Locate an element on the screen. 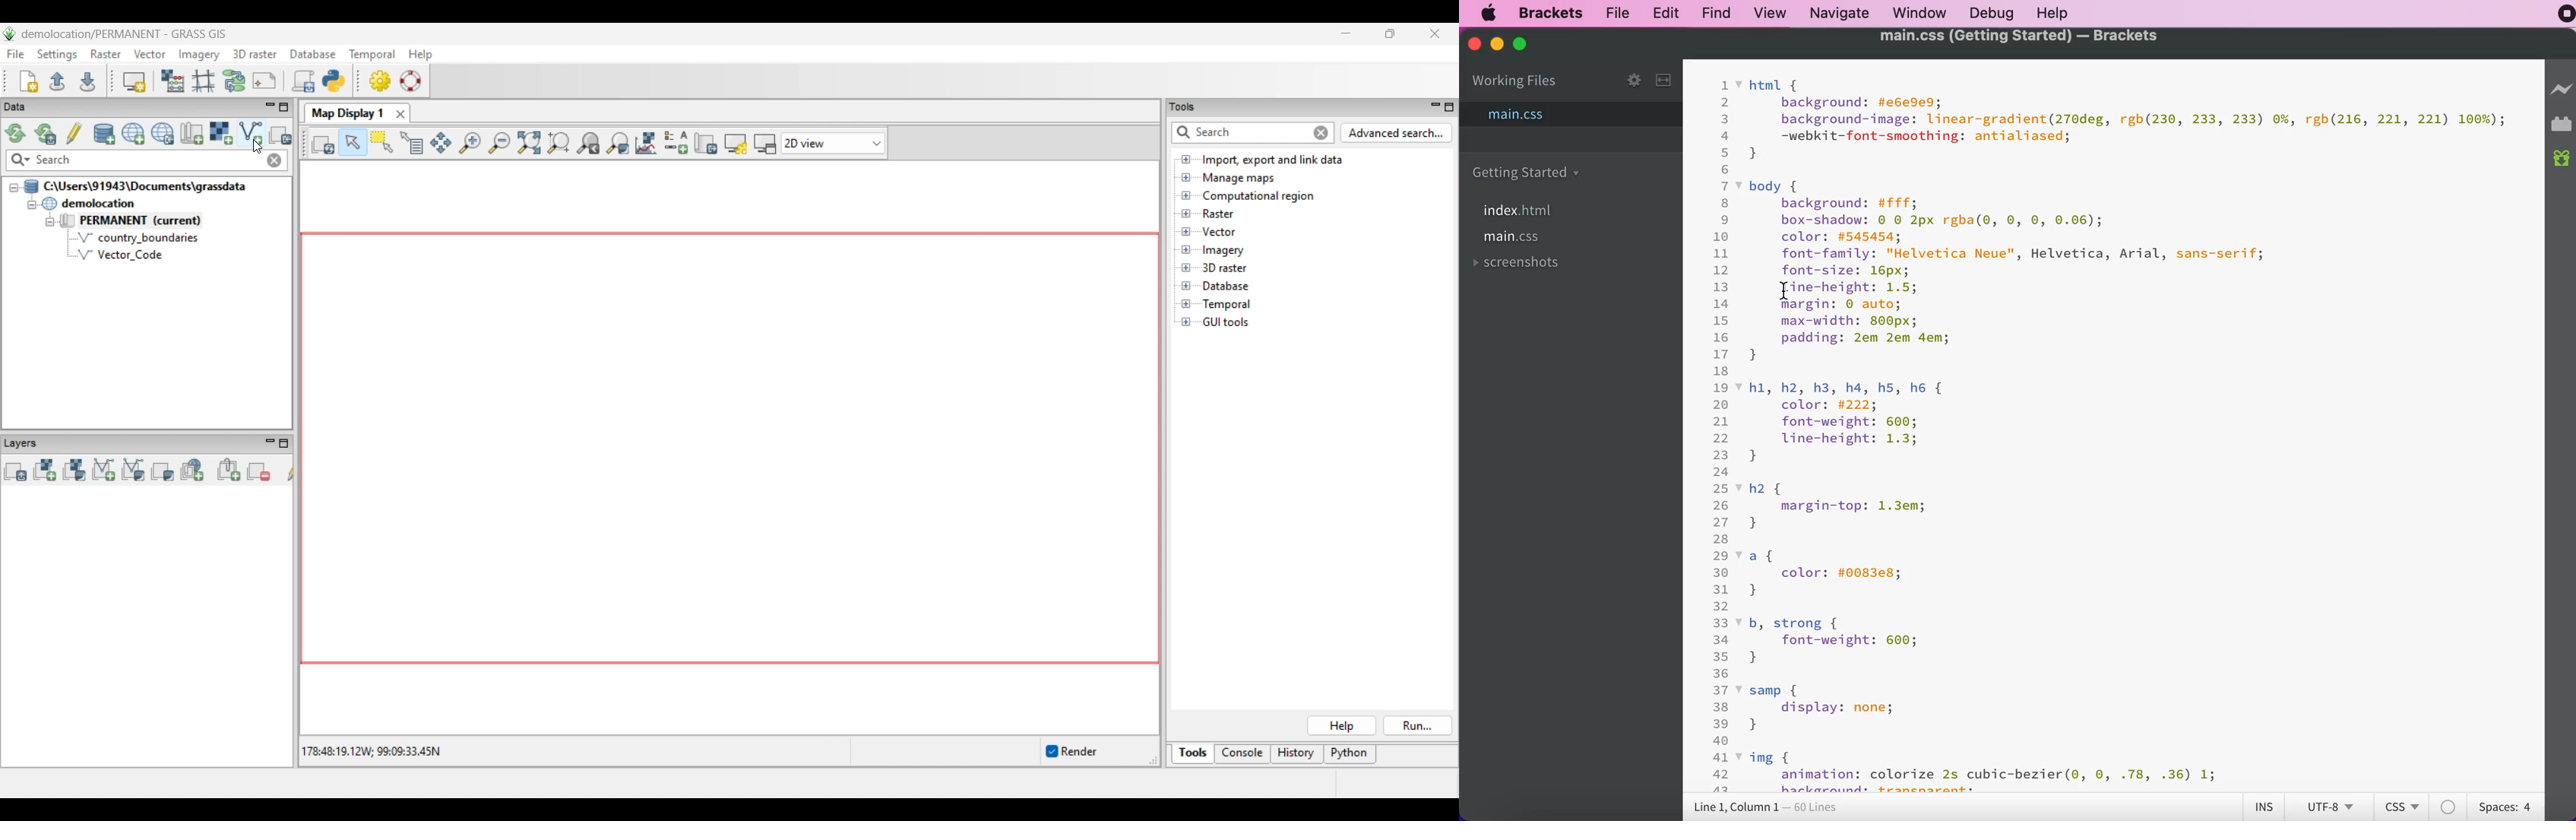  6 is located at coordinates (1724, 170).